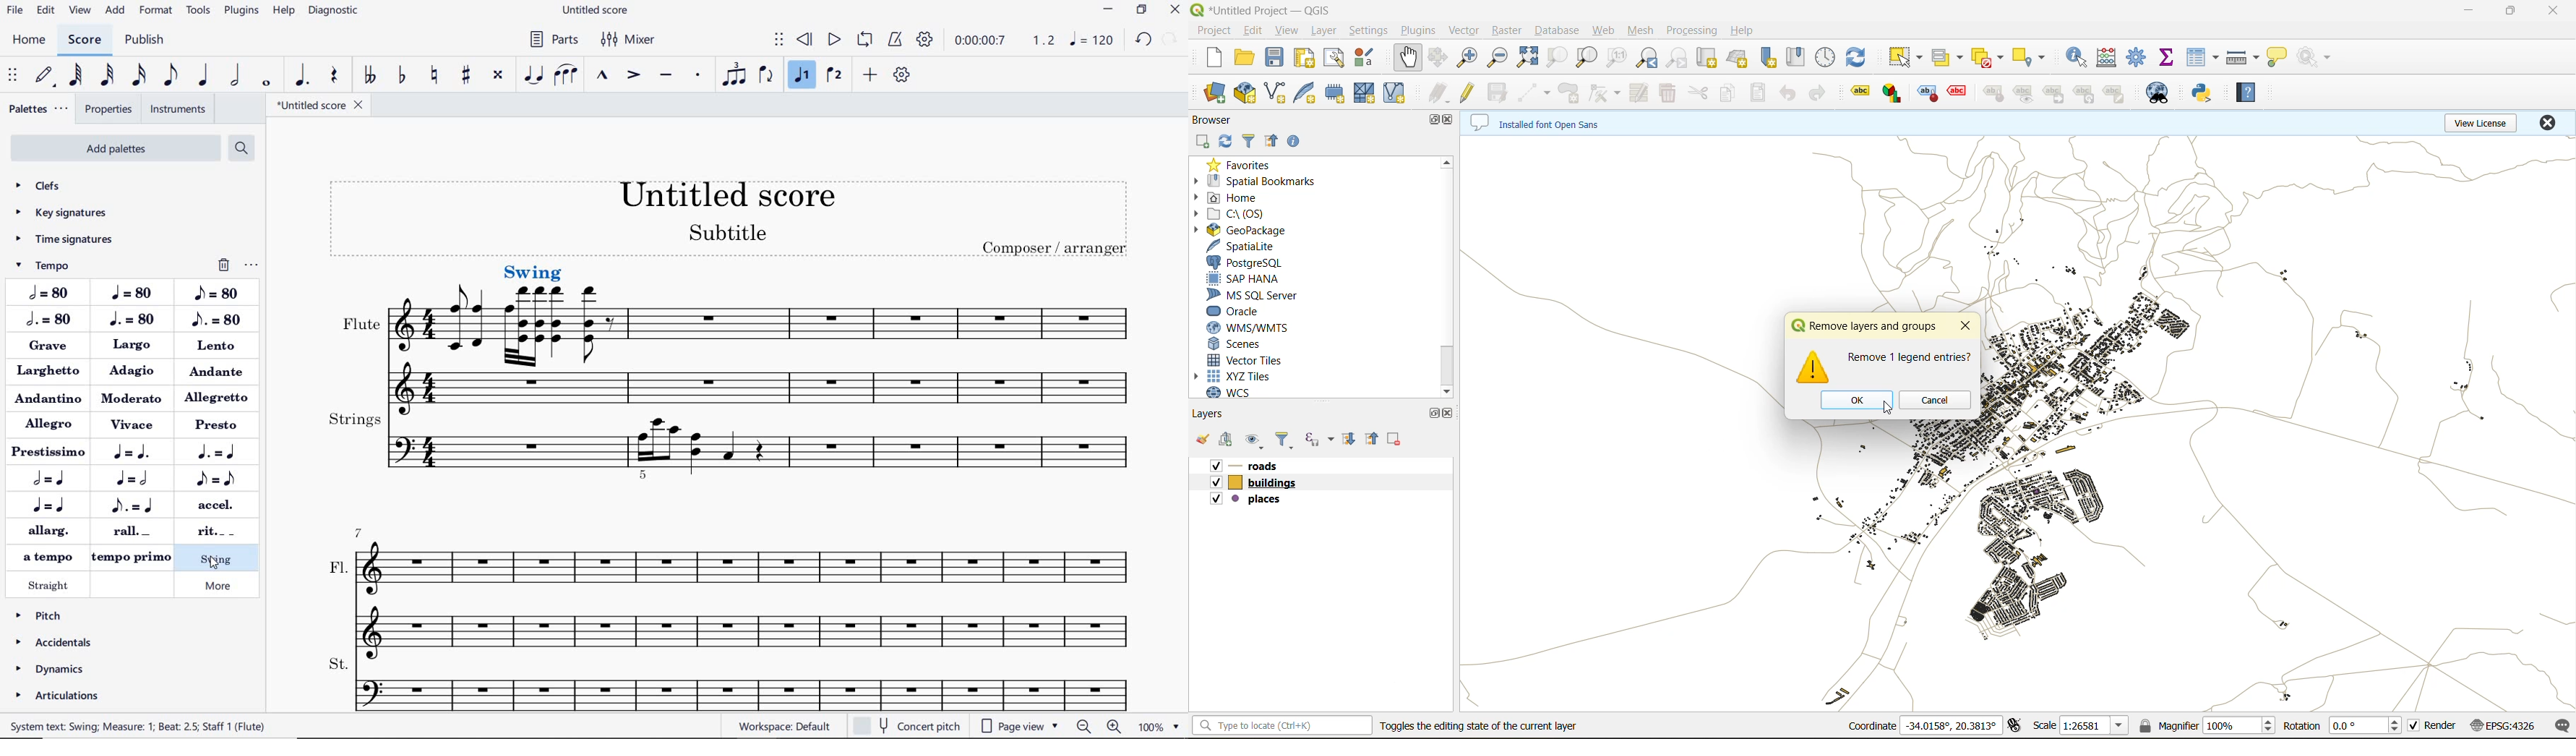 This screenshot has height=756, width=2576. What do you see at coordinates (743, 681) in the screenshot?
I see `St.` at bounding box center [743, 681].